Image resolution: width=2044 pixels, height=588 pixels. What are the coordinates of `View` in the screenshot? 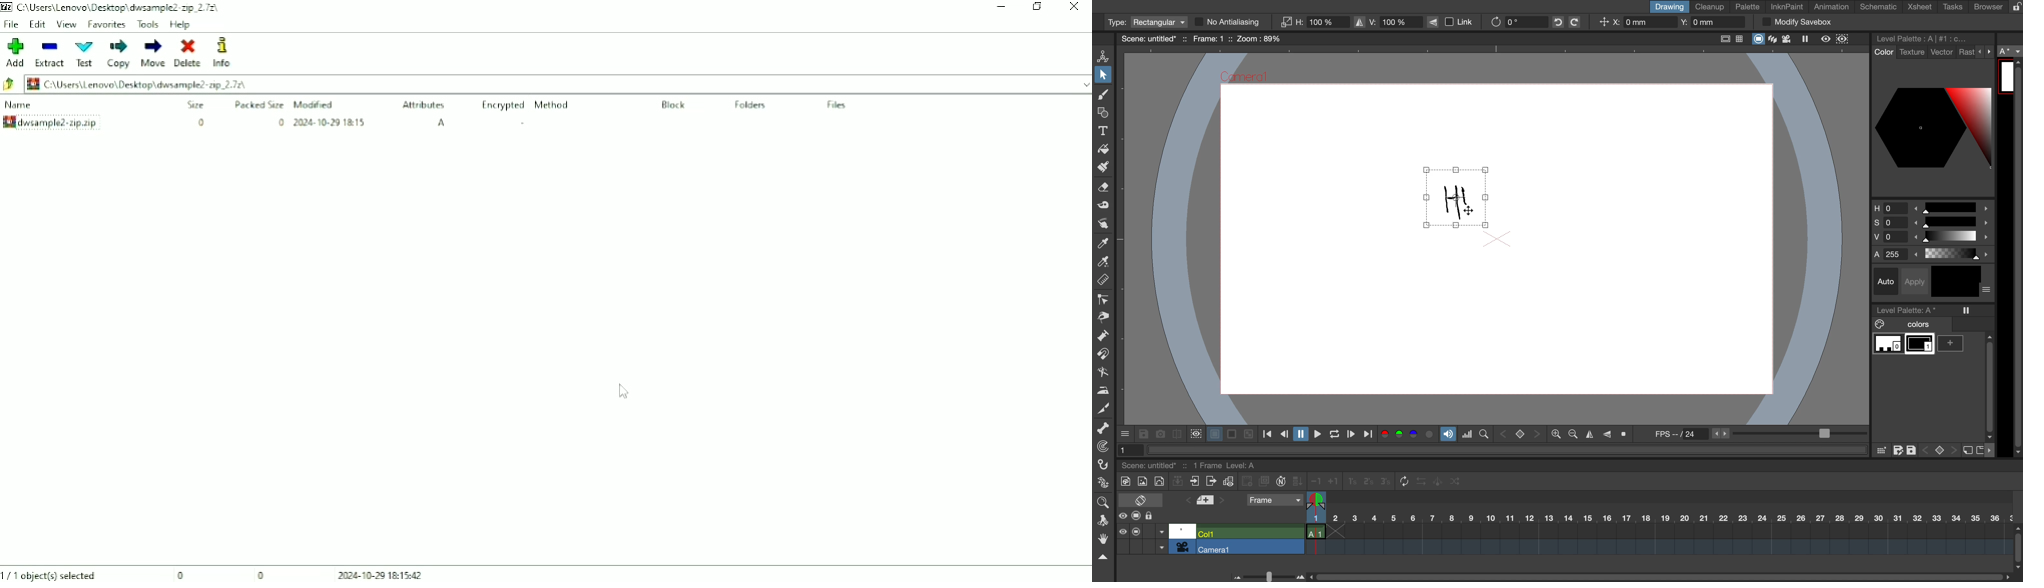 It's located at (66, 24).